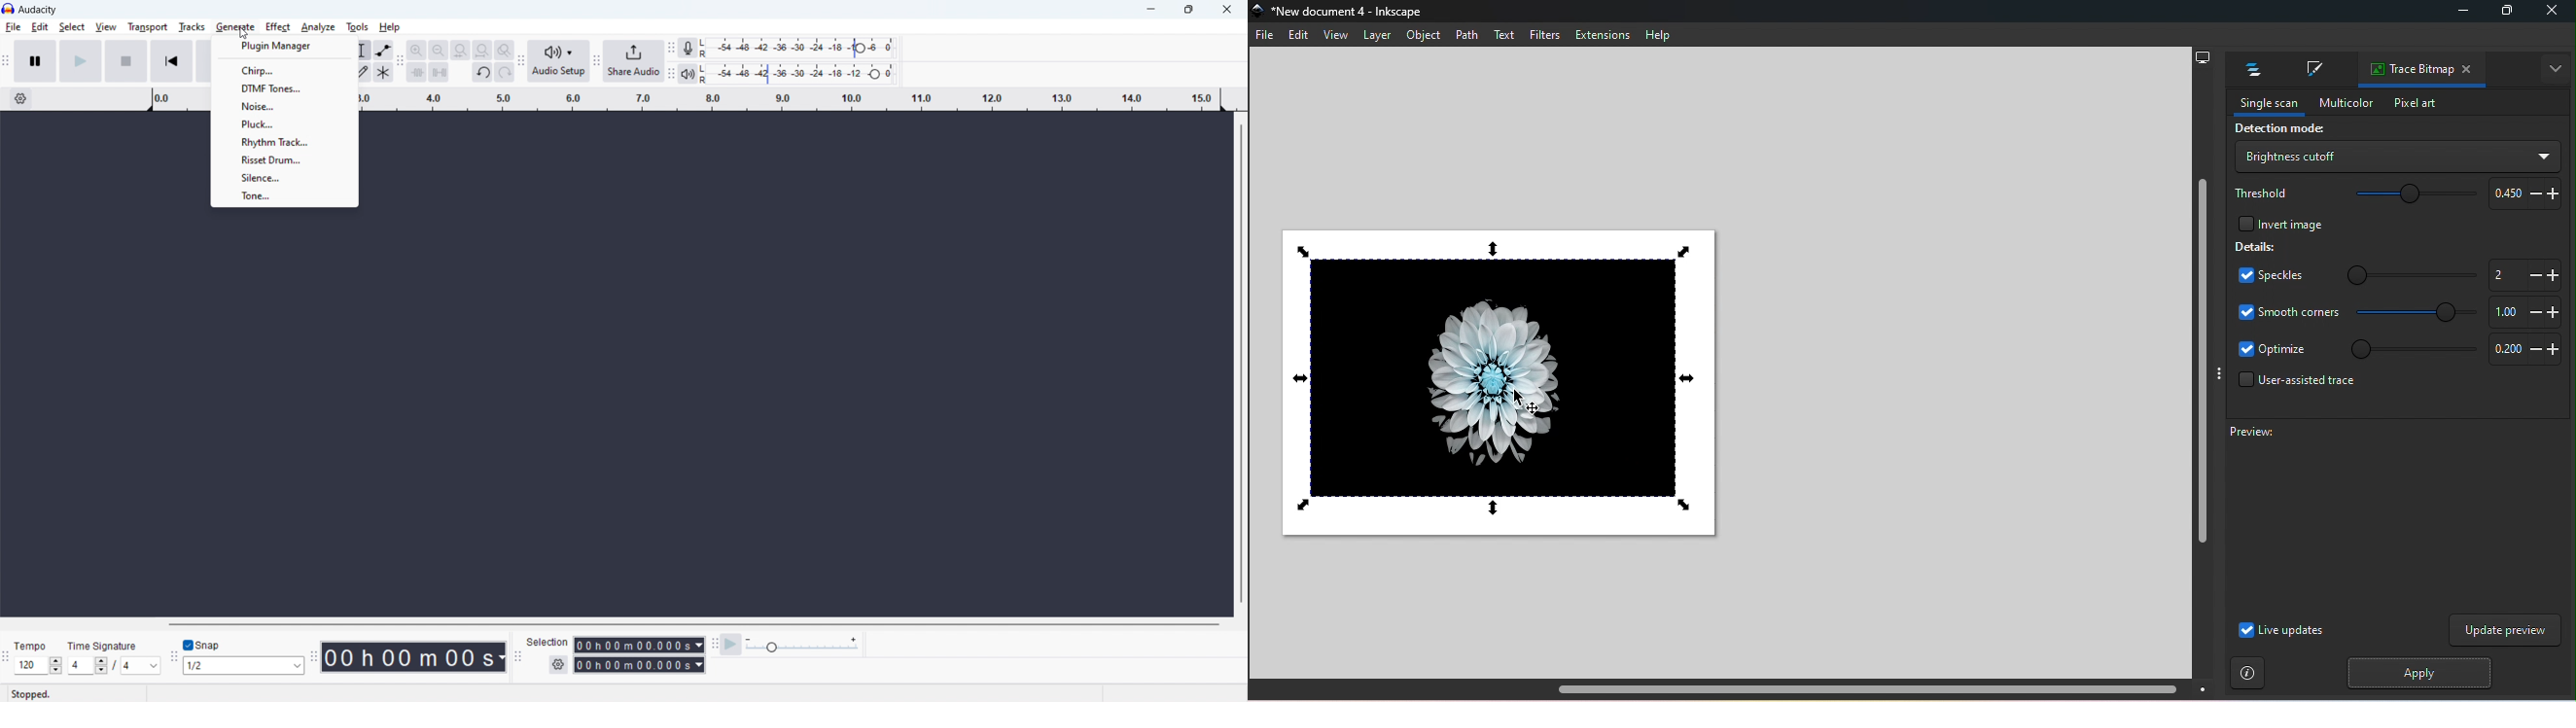  I want to click on undo, so click(482, 72).